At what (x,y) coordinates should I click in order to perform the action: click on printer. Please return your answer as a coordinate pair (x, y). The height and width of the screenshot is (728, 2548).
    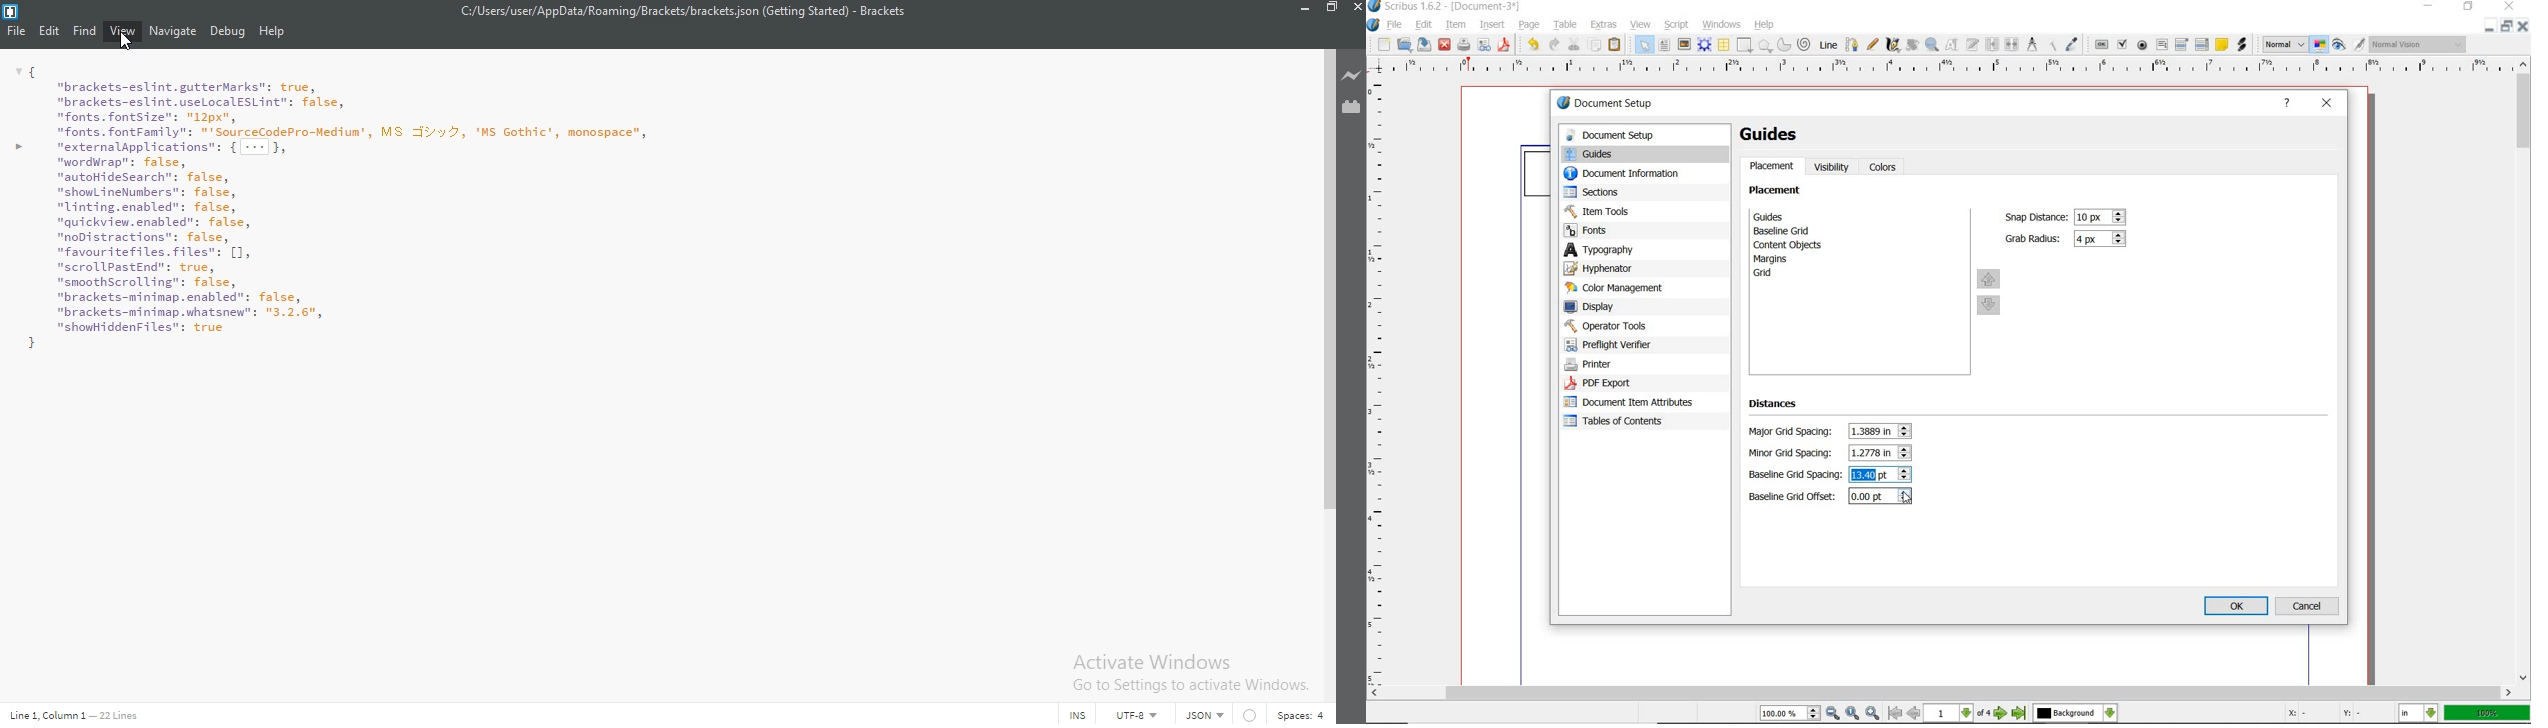
    Looking at the image, I should click on (1631, 365).